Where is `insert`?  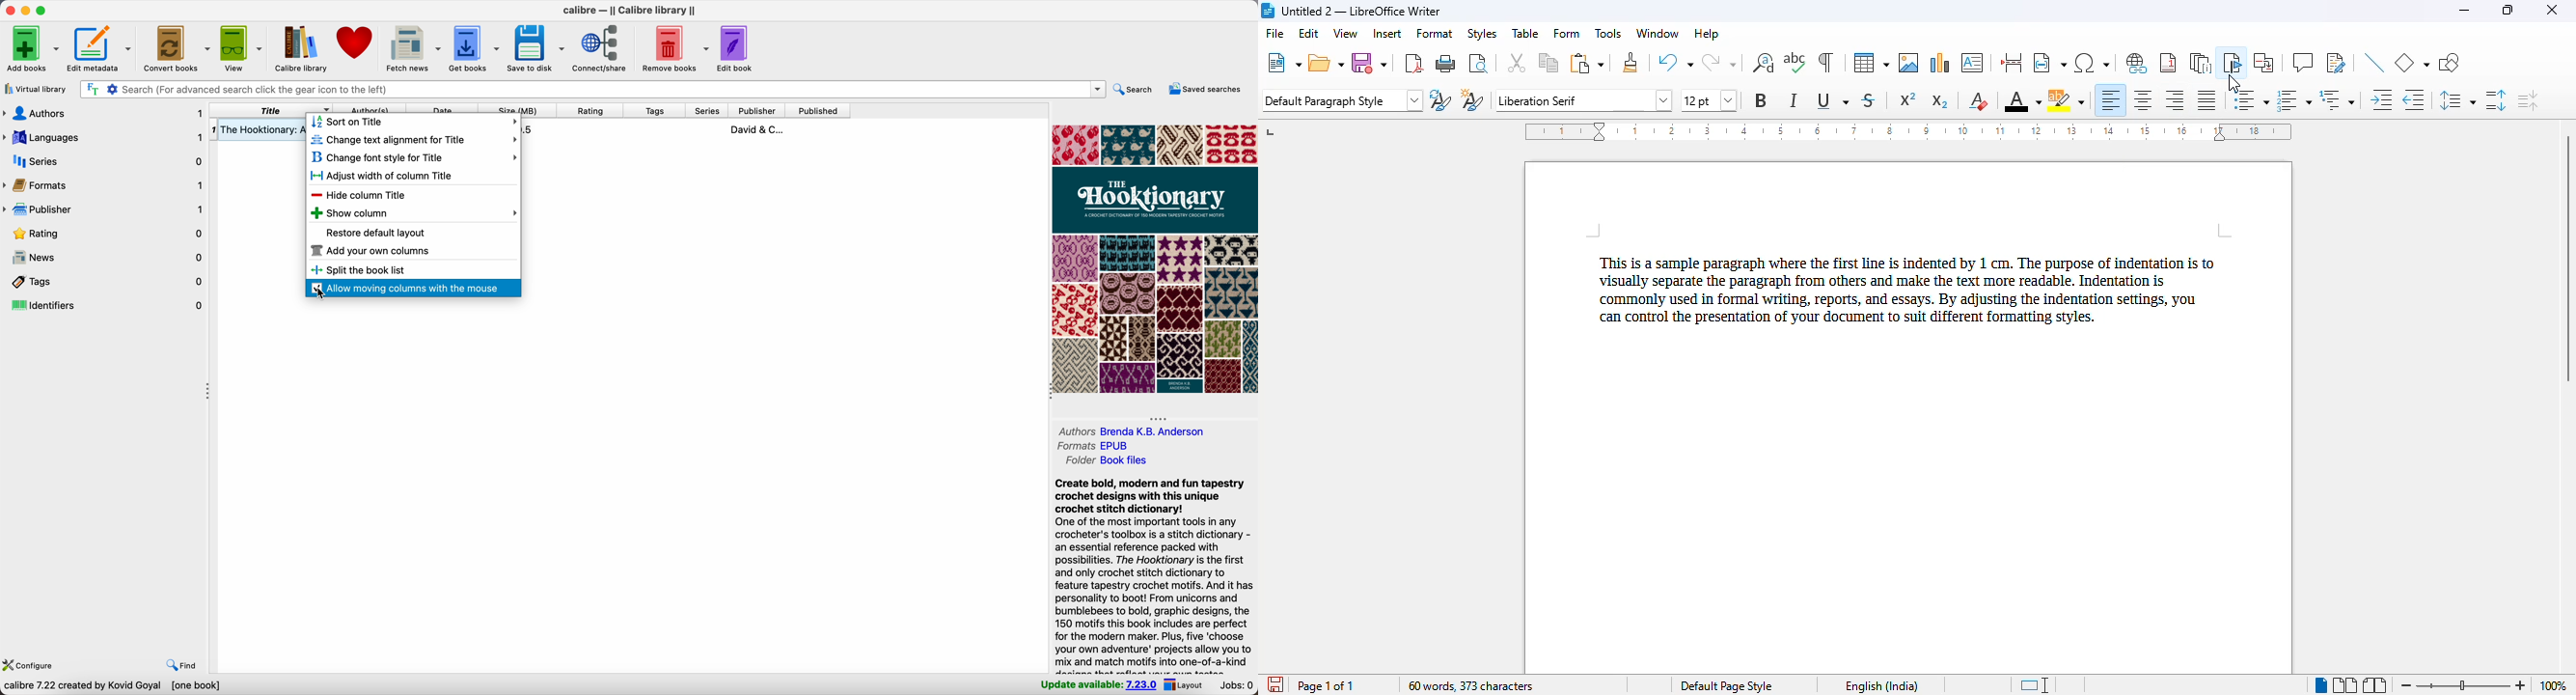
insert is located at coordinates (1386, 32).